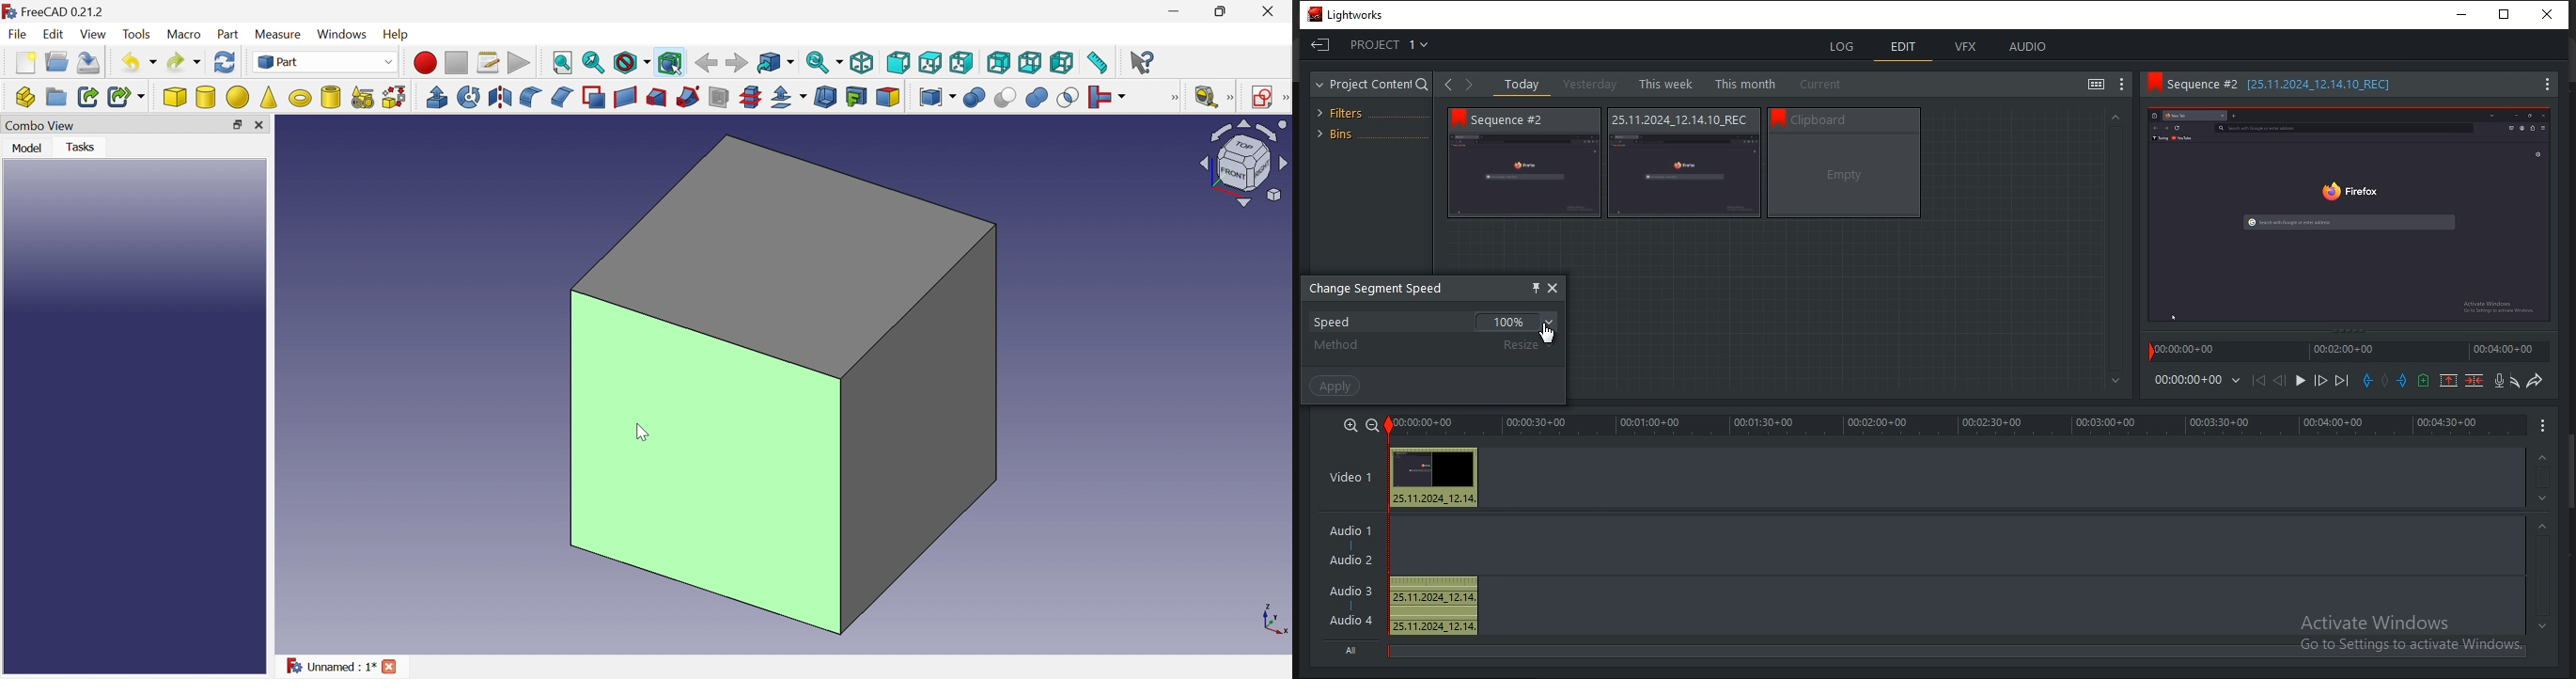  I want to click on undo, so click(2512, 381).